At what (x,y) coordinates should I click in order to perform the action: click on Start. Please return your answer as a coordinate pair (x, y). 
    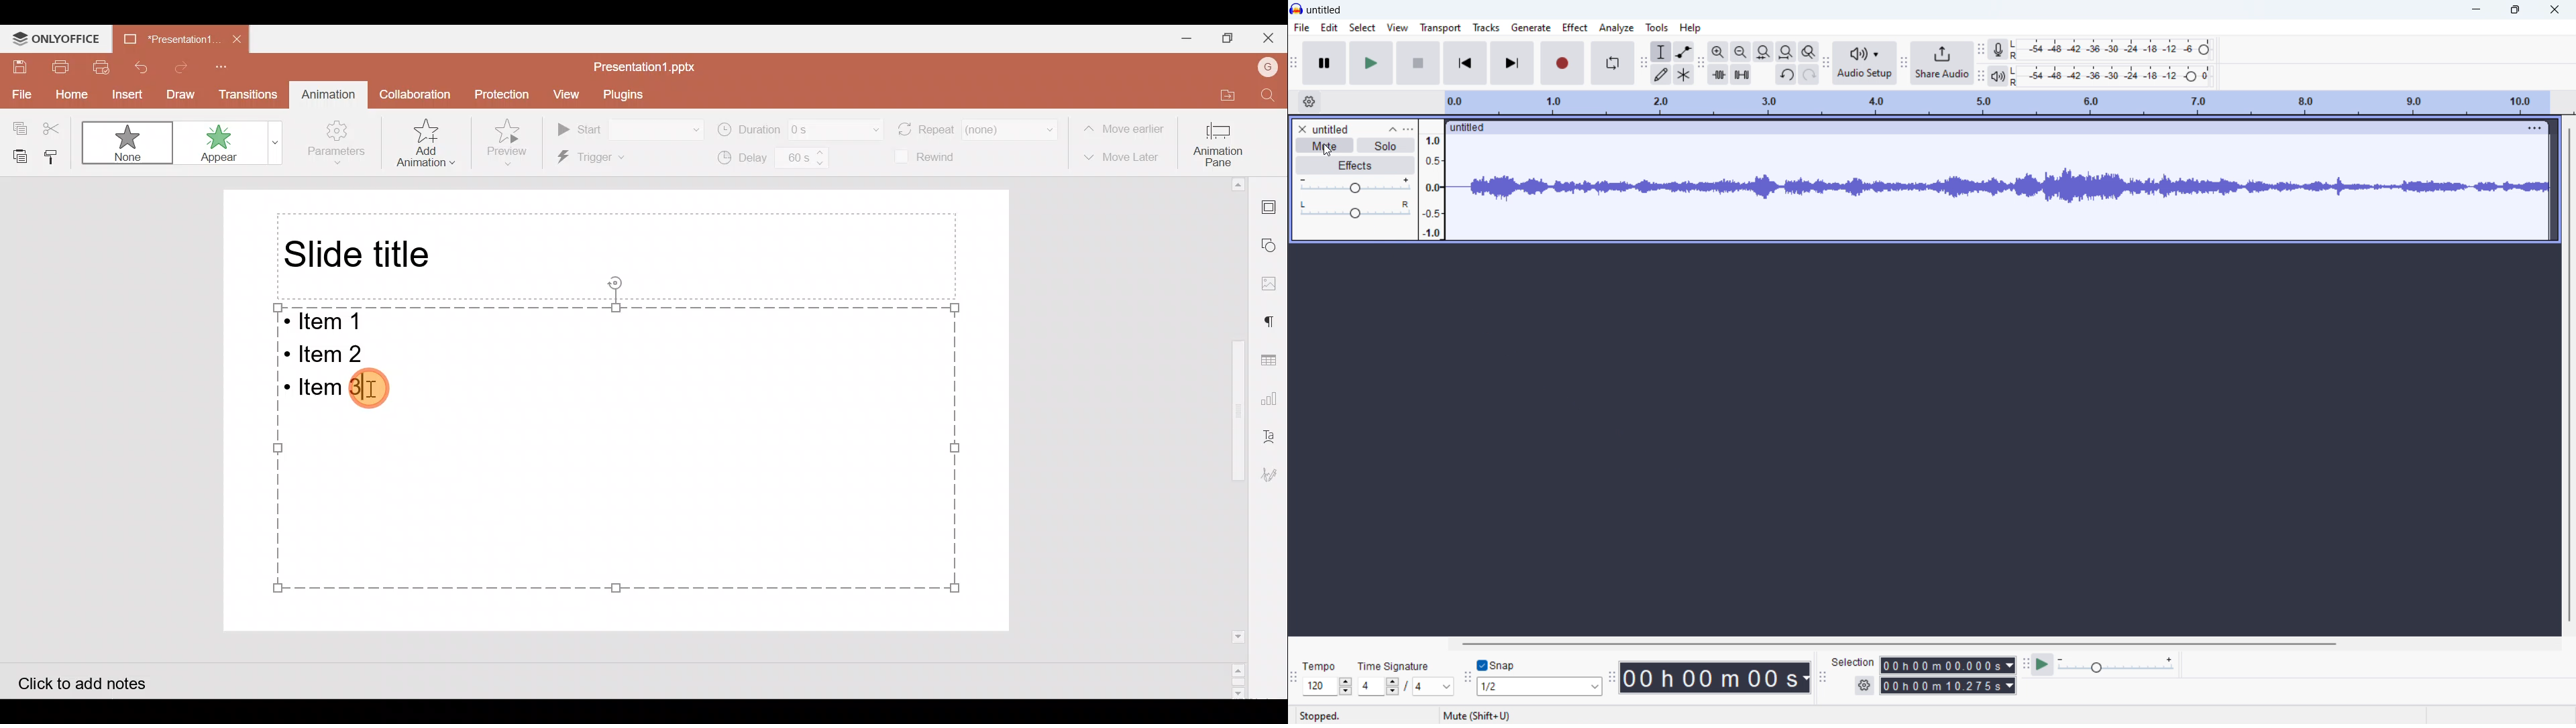
    Looking at the image, I should click on (631, 127).